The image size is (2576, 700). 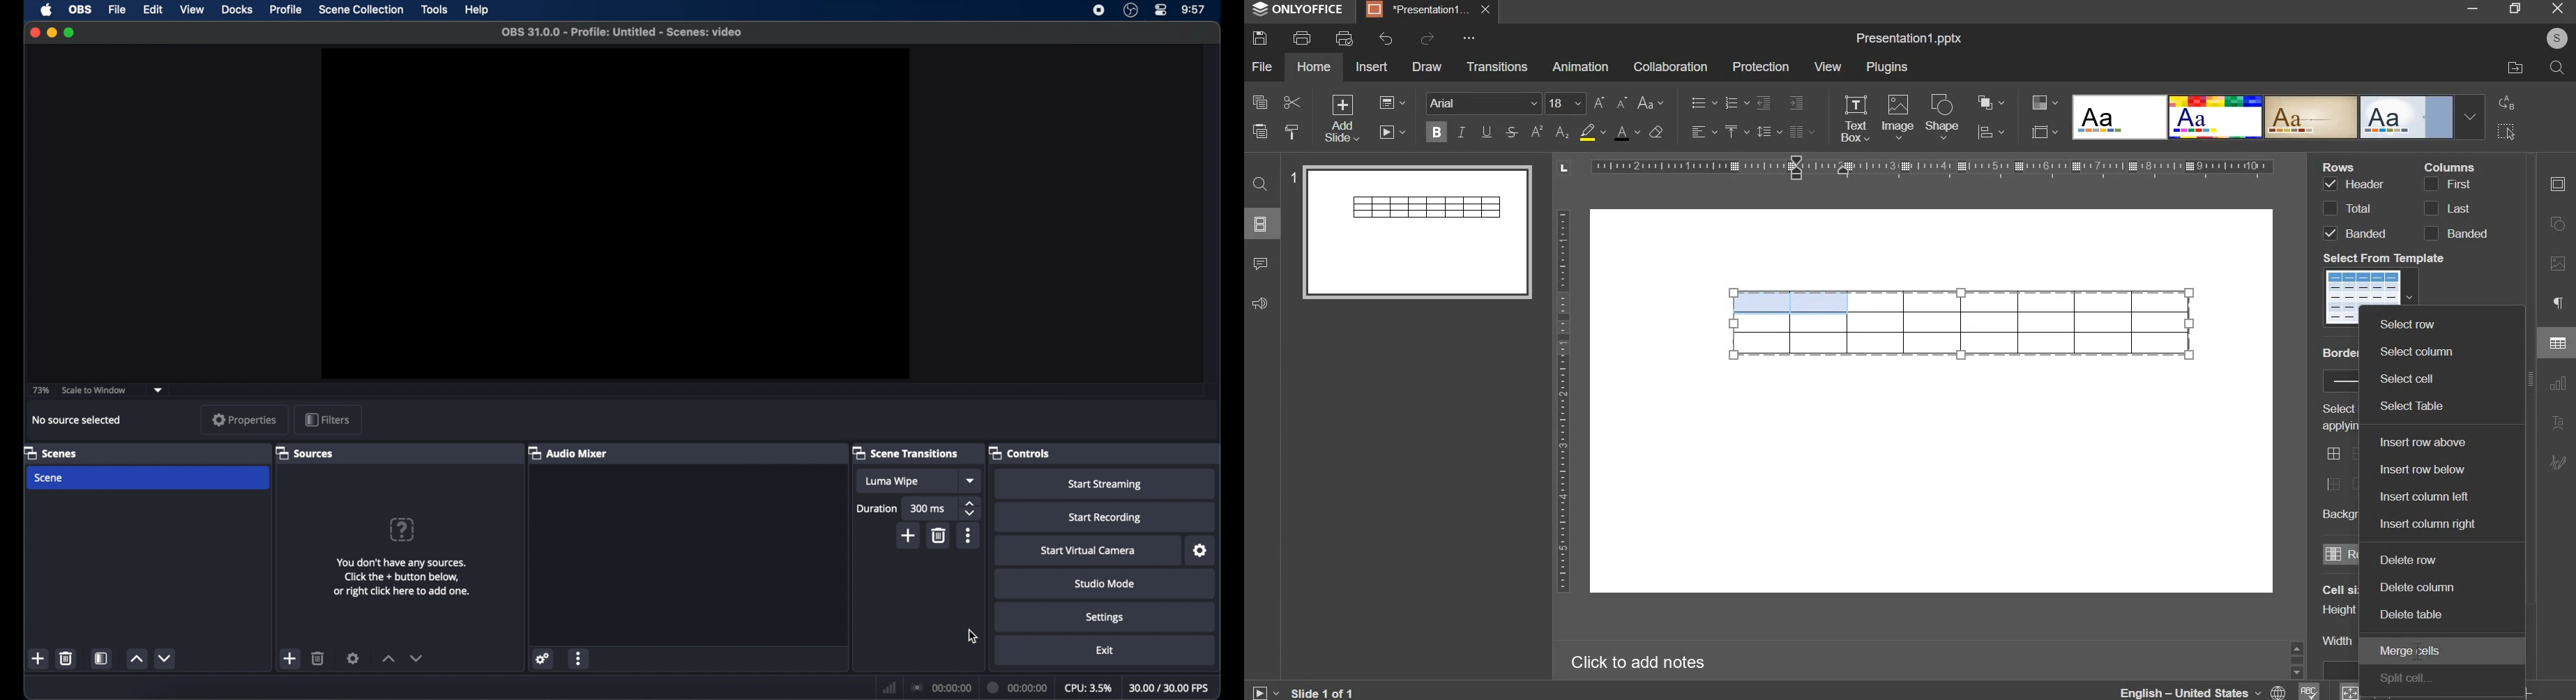 I want to click on file, so click(x=118, y=10).